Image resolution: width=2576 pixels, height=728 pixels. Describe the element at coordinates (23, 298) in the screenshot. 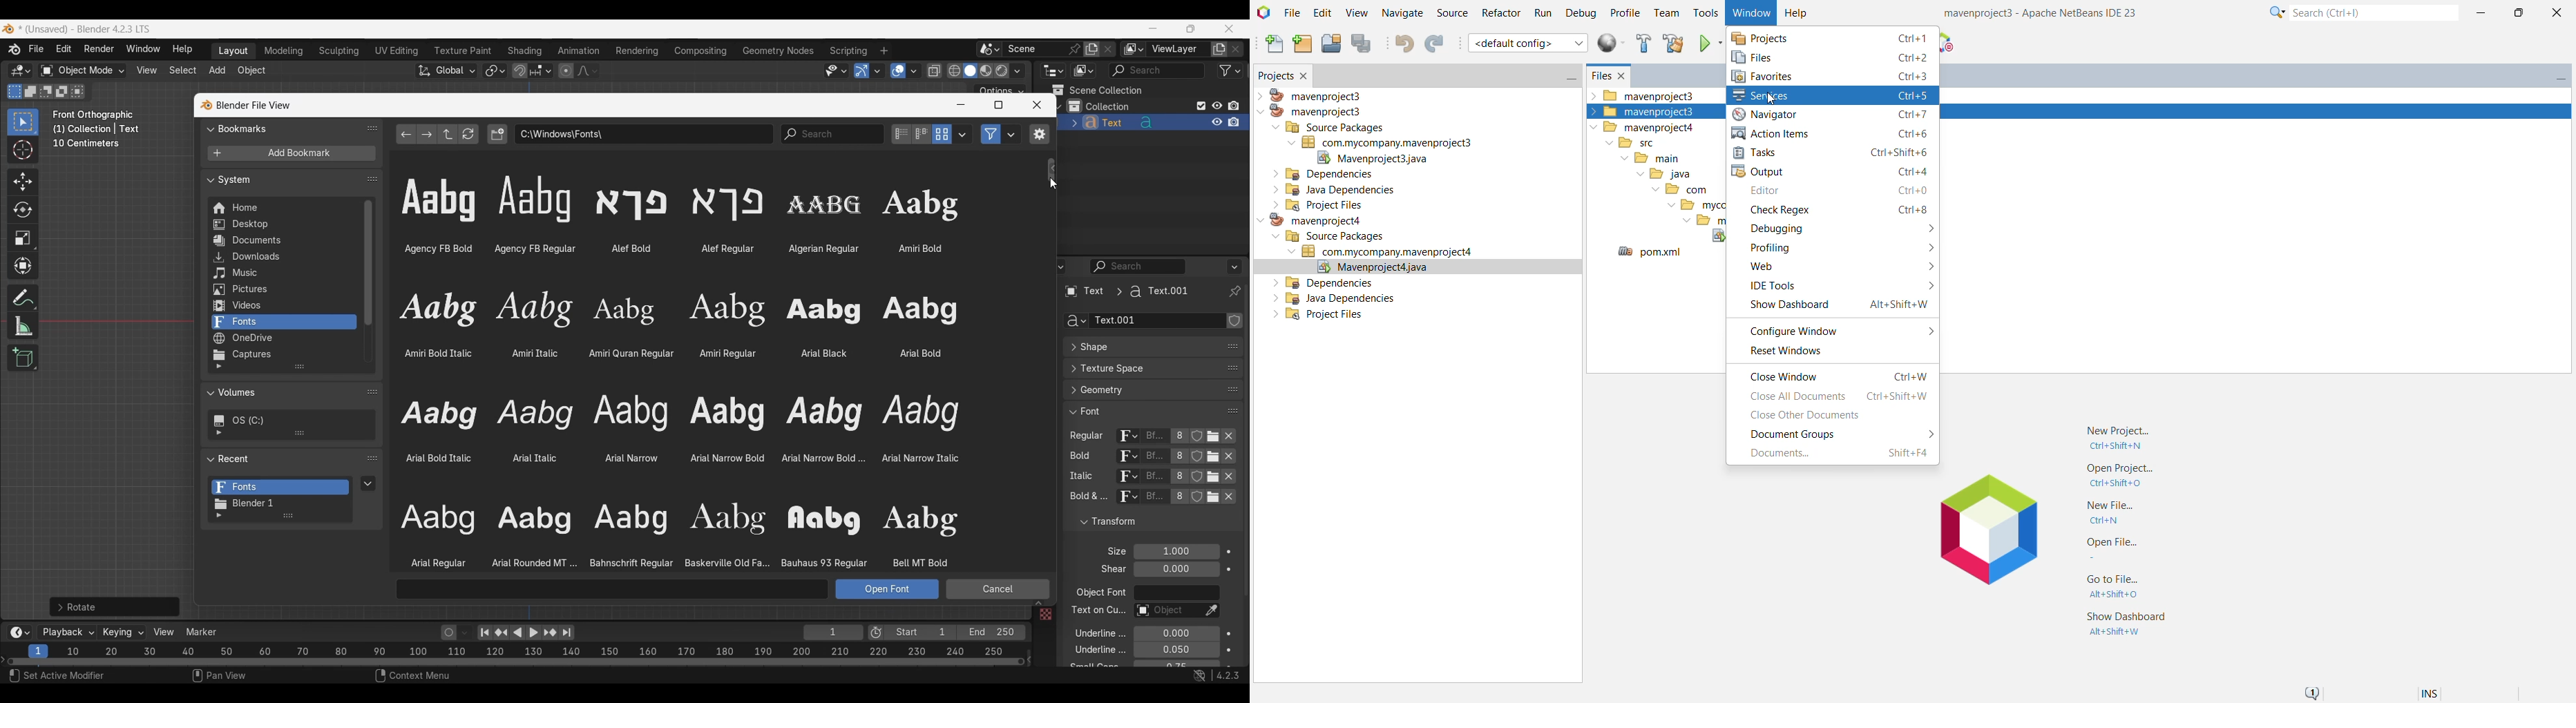

I see `Annotate` at that location.